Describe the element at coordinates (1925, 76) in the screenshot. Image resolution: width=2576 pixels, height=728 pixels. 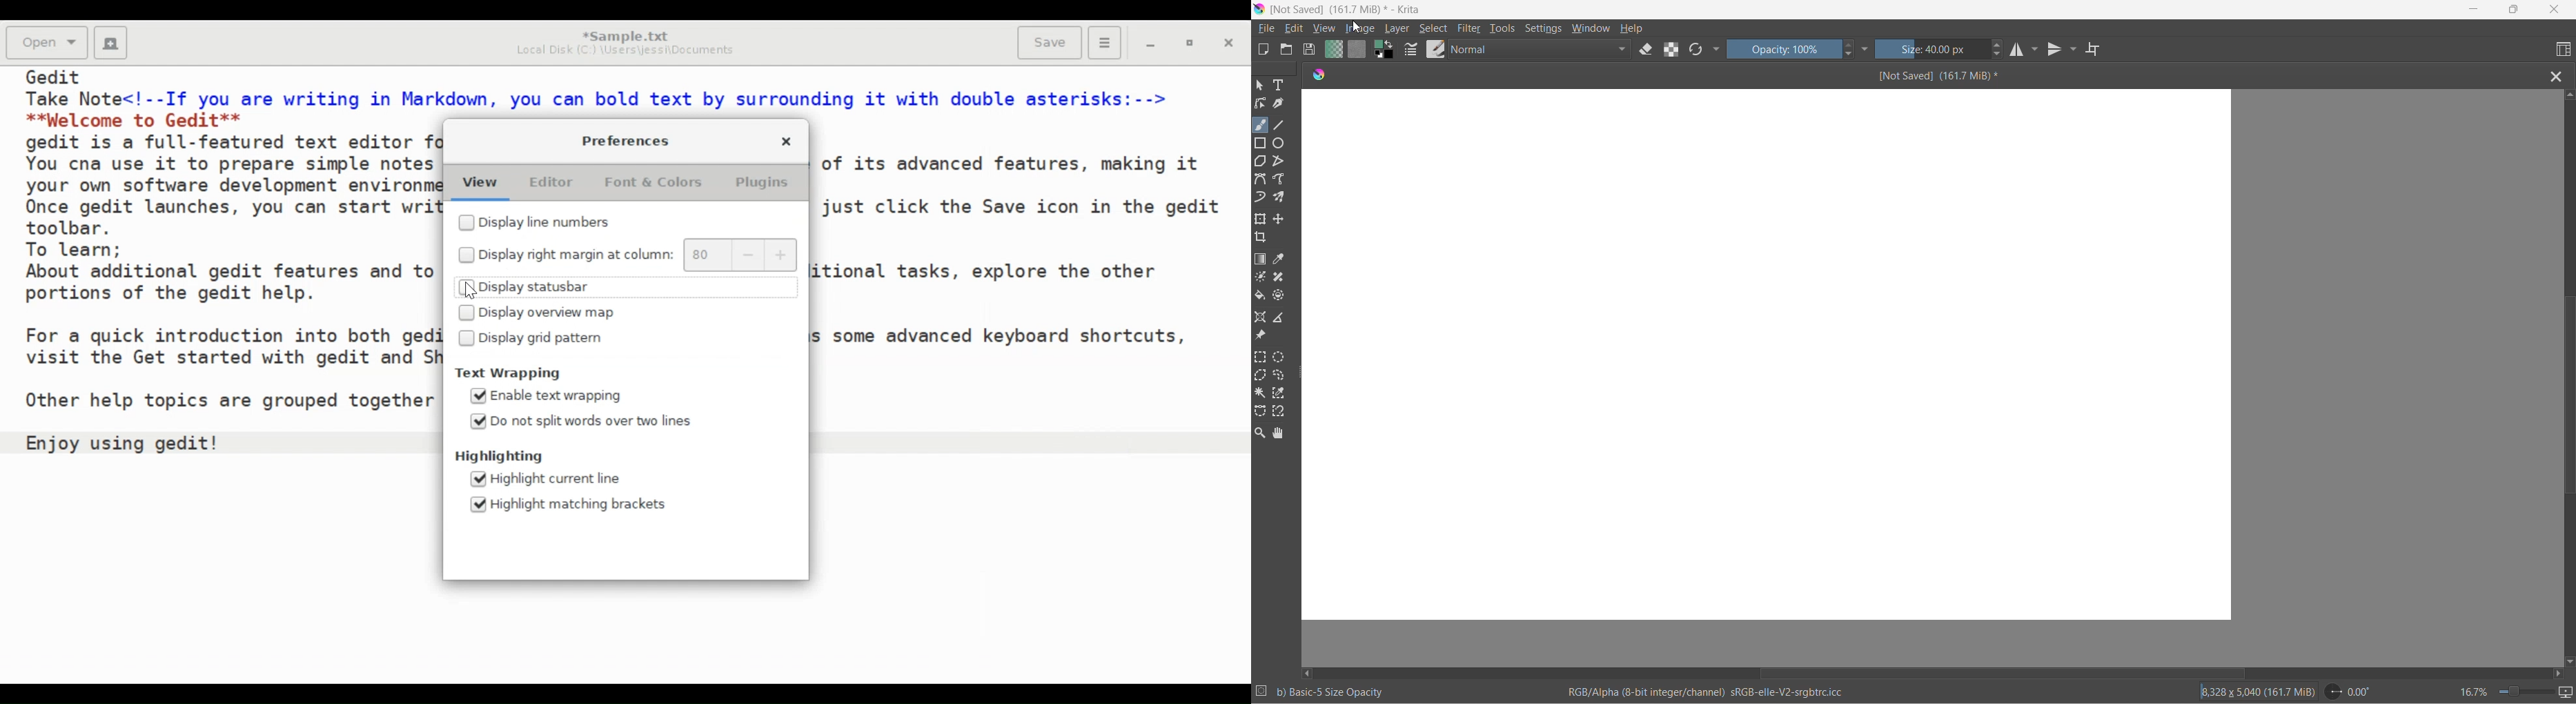
I see `file name and size` at that location.